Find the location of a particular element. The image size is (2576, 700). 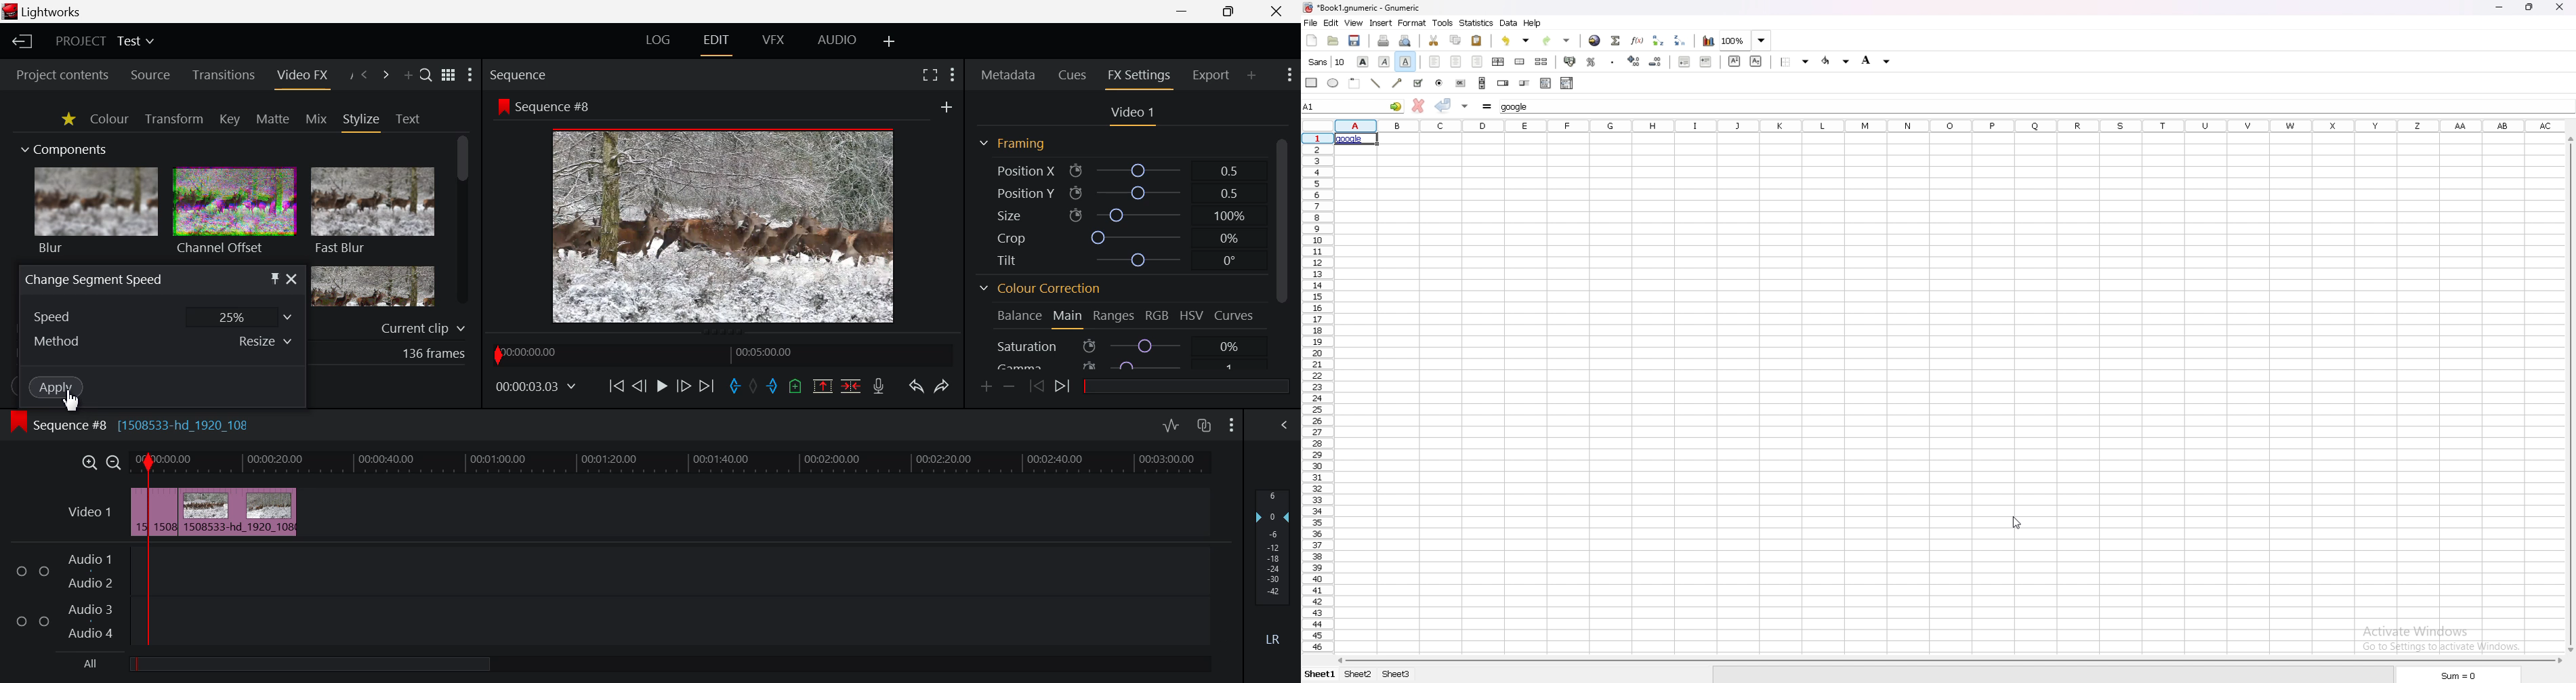

redo is located at coordinates (1557, 41).